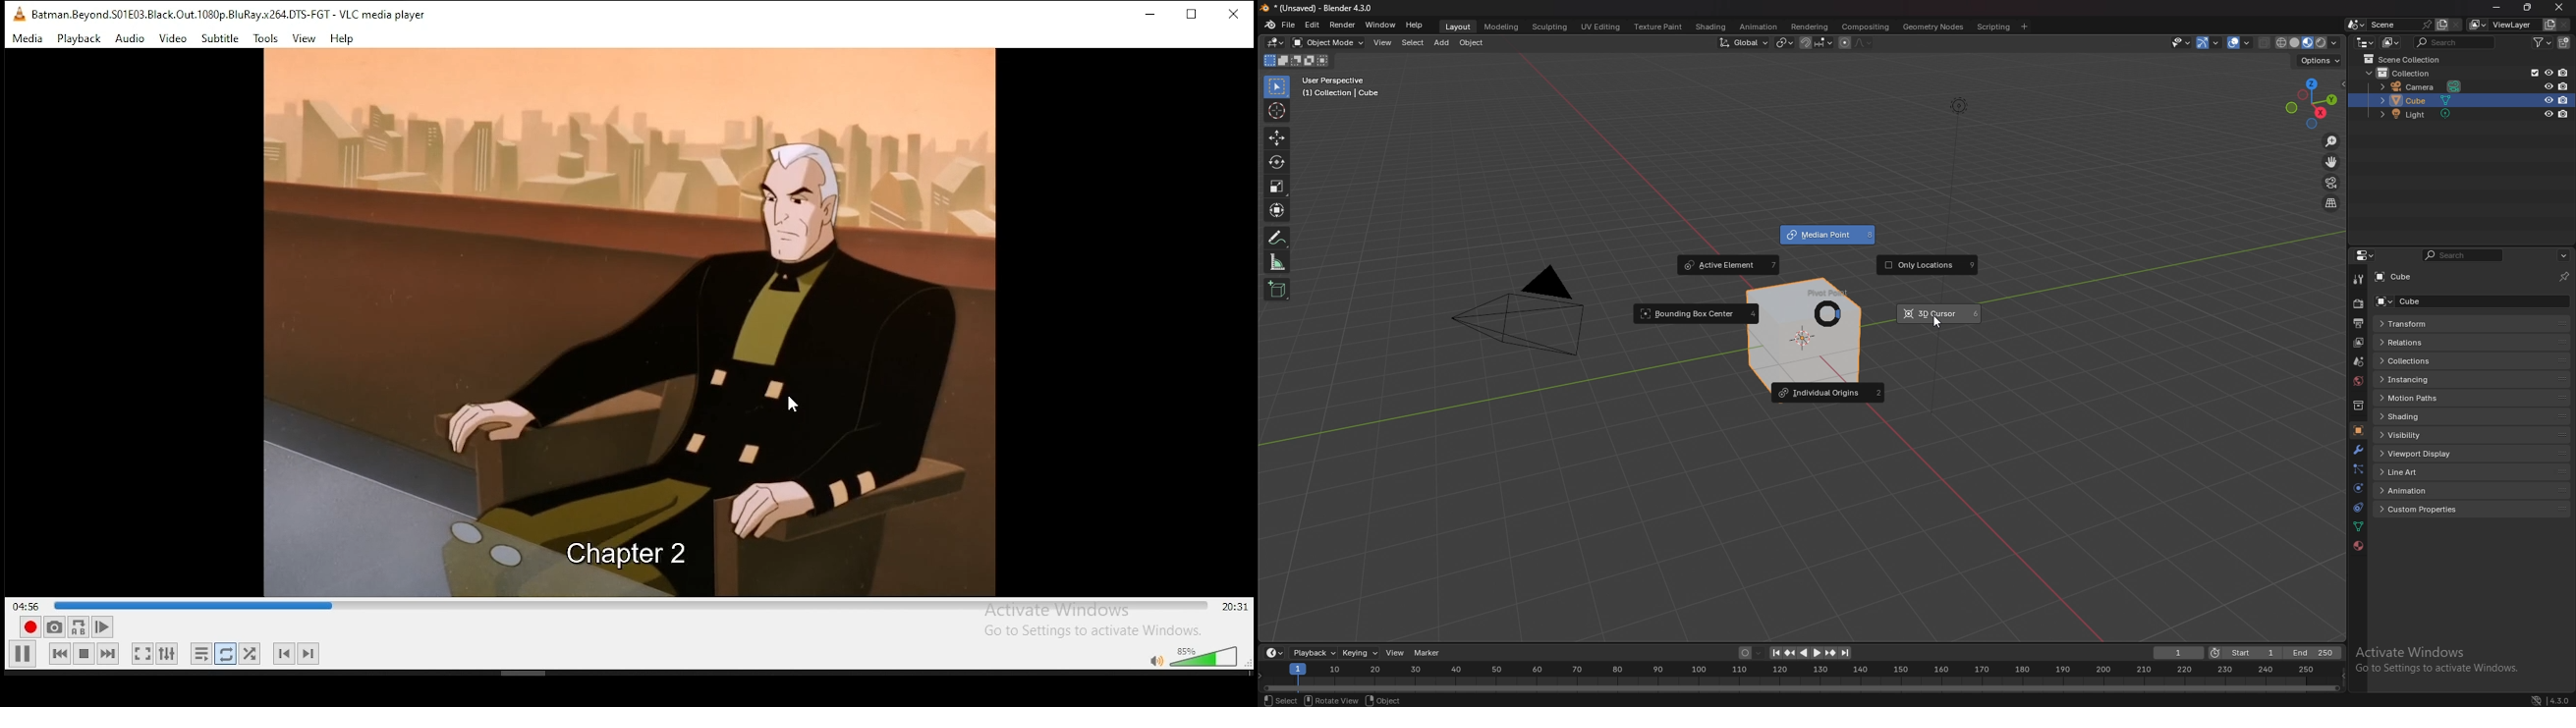 This screenshot has width=2576, height=728. What do you see at coordinates (105, 627) in the screenshot?
I see `Play ` at bounding box center [105, 627].